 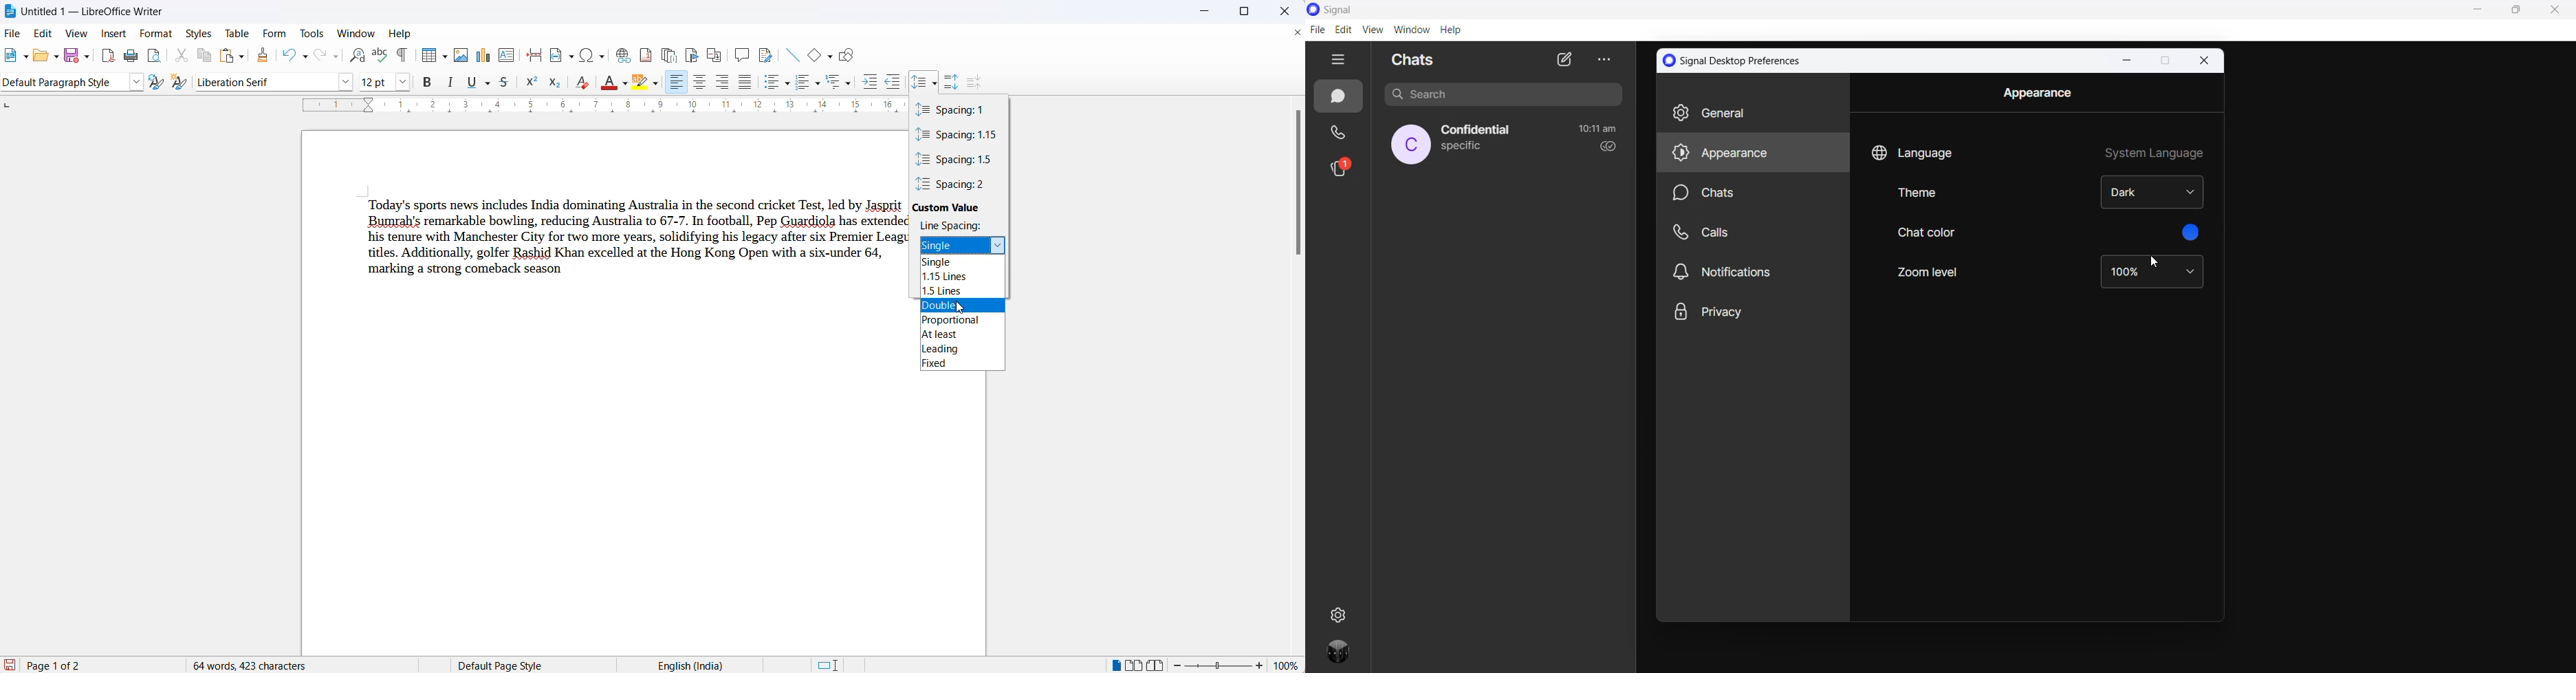 What do you see at coordinates (851, 56) in the screenshot?
I see `show draw functions` at bounding box center [851, 56].